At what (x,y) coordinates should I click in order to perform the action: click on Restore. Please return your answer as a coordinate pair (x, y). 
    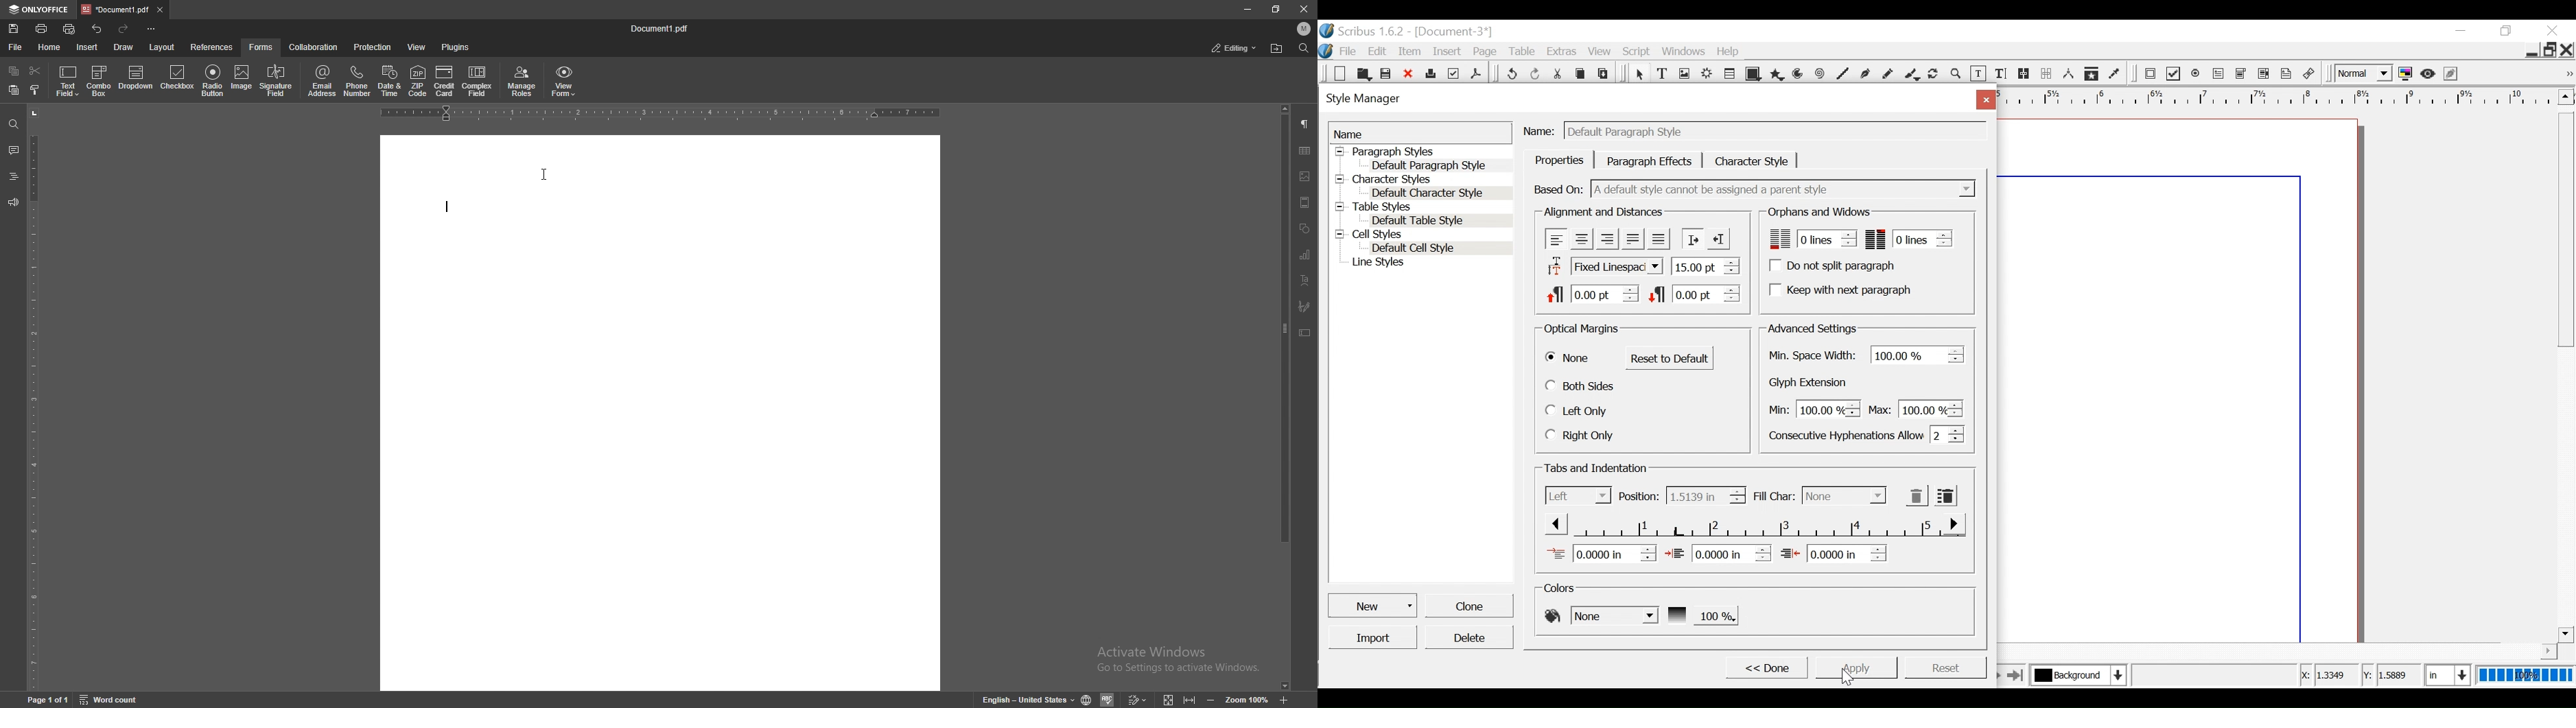
    Looking at the image, I should click on (2507, 31).